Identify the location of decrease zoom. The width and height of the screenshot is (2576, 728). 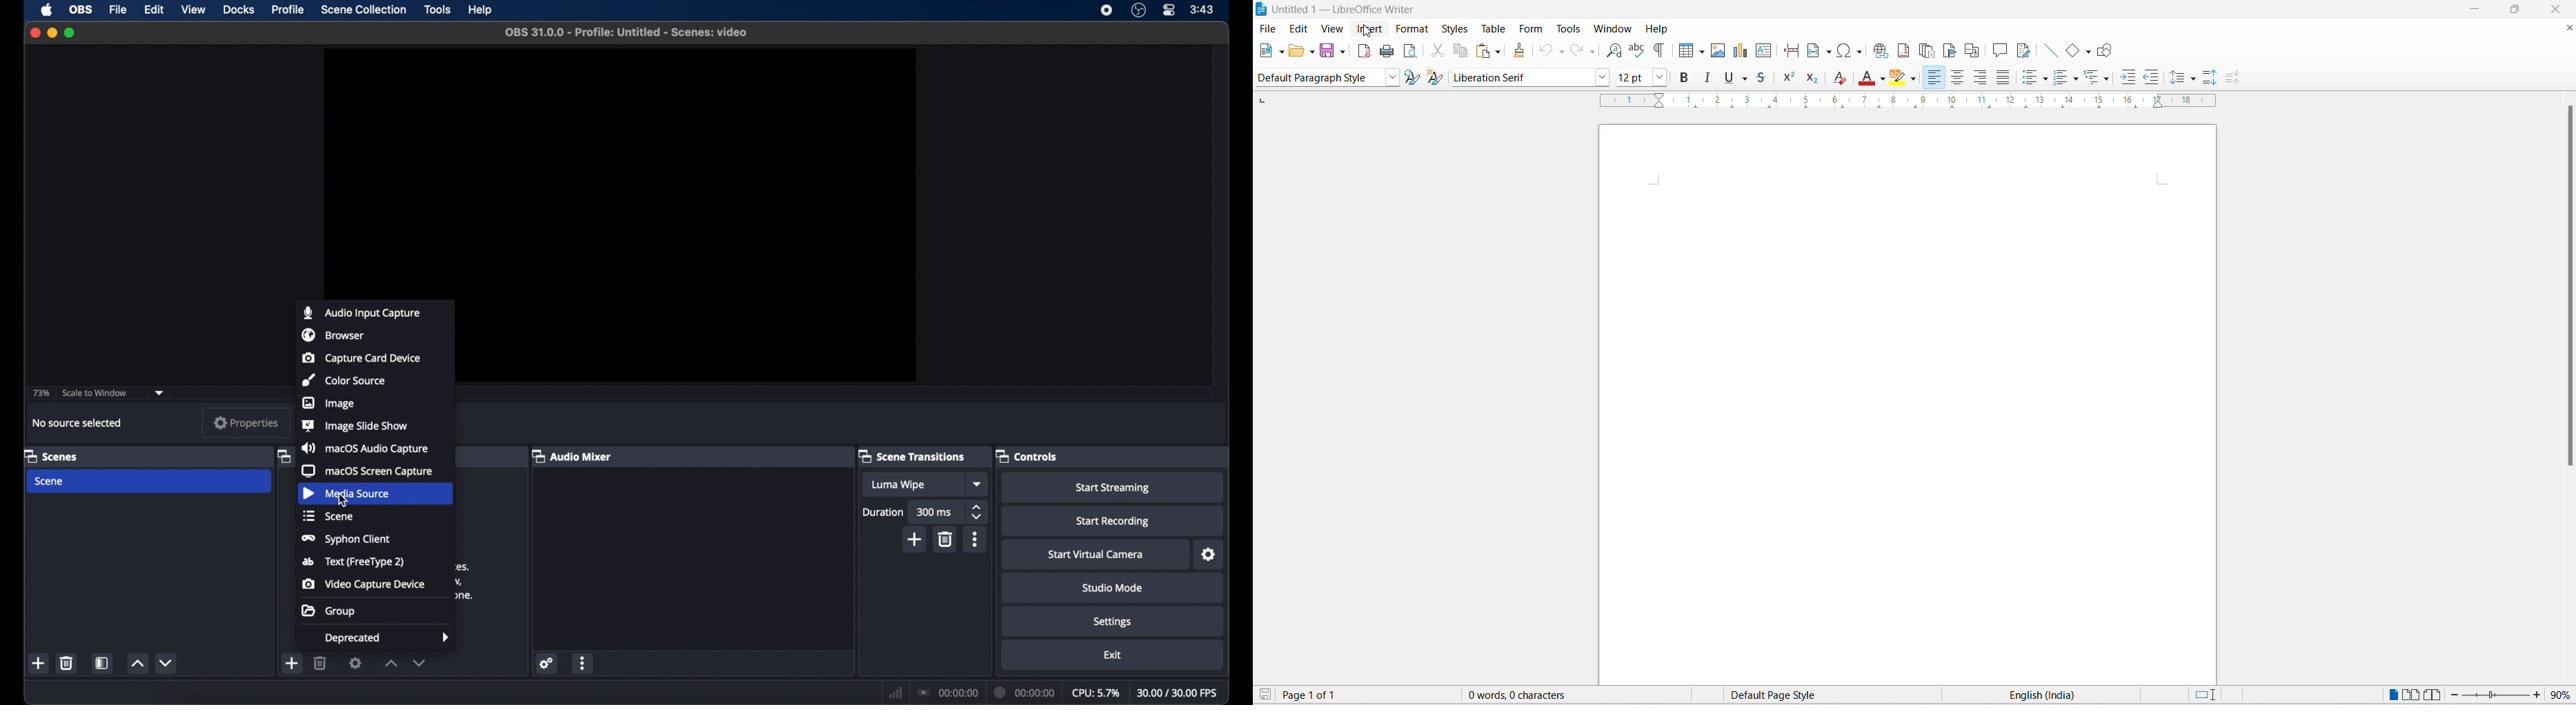
(2453, 695).